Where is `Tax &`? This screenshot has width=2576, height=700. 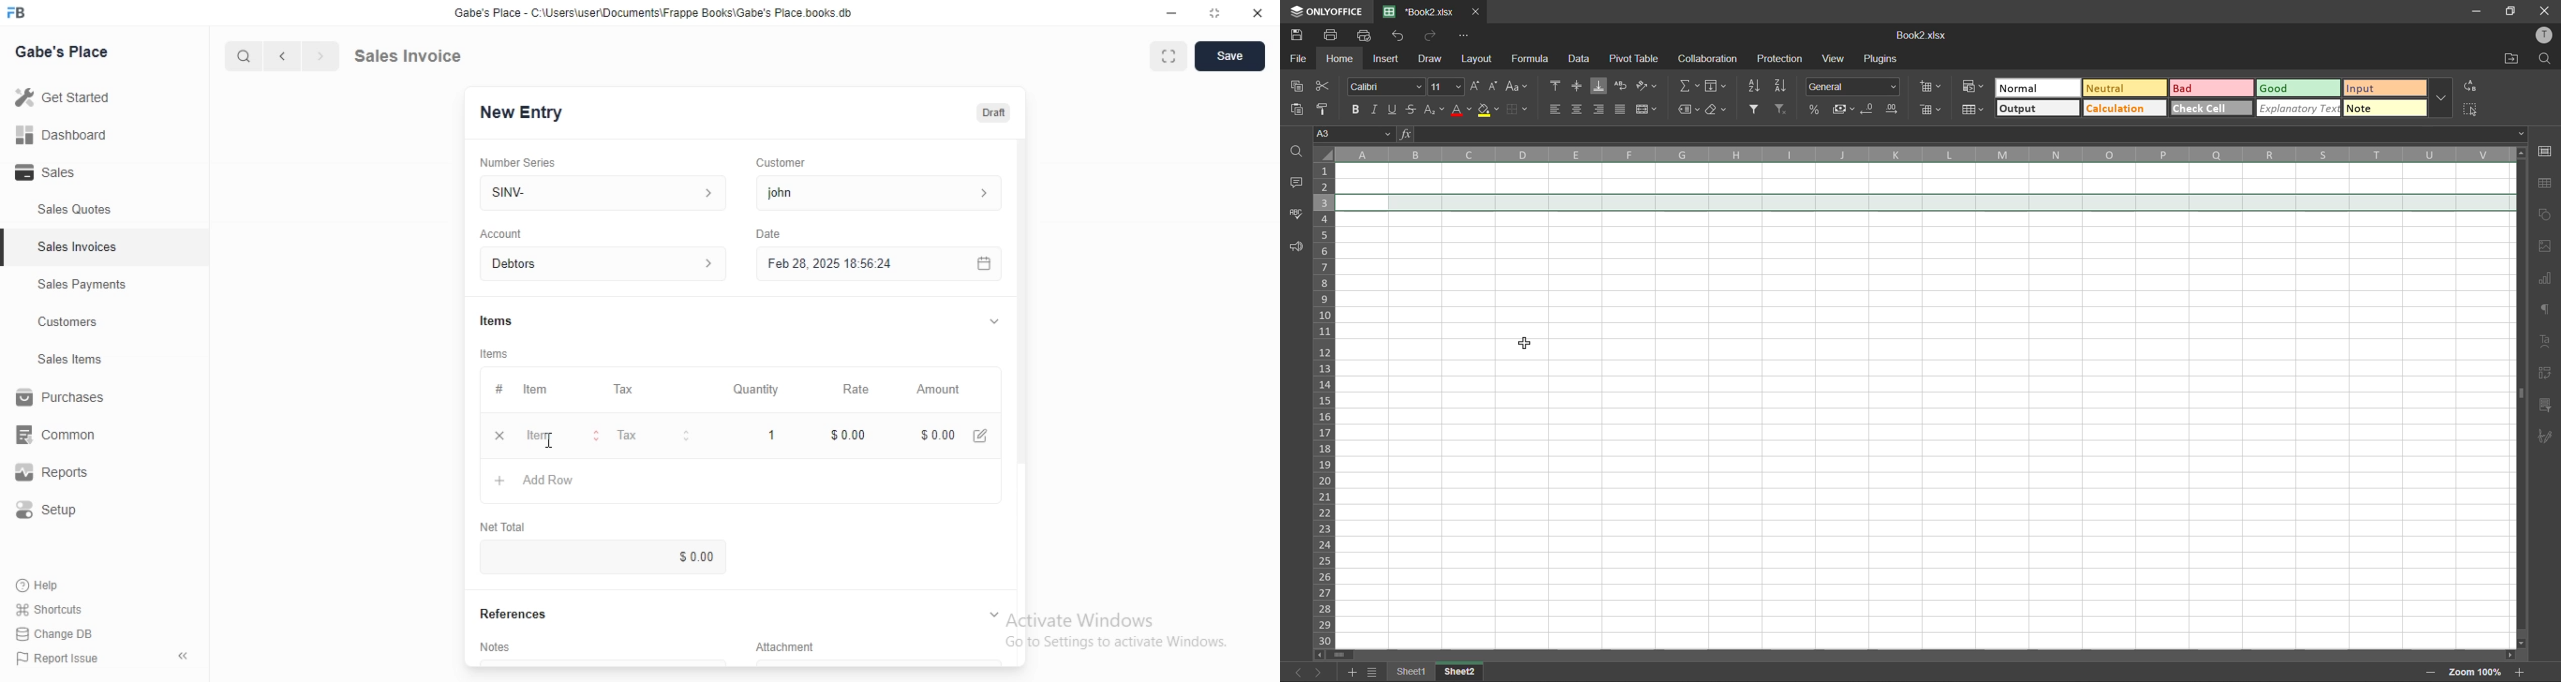
Tax & is located at coordinates (652, 436).